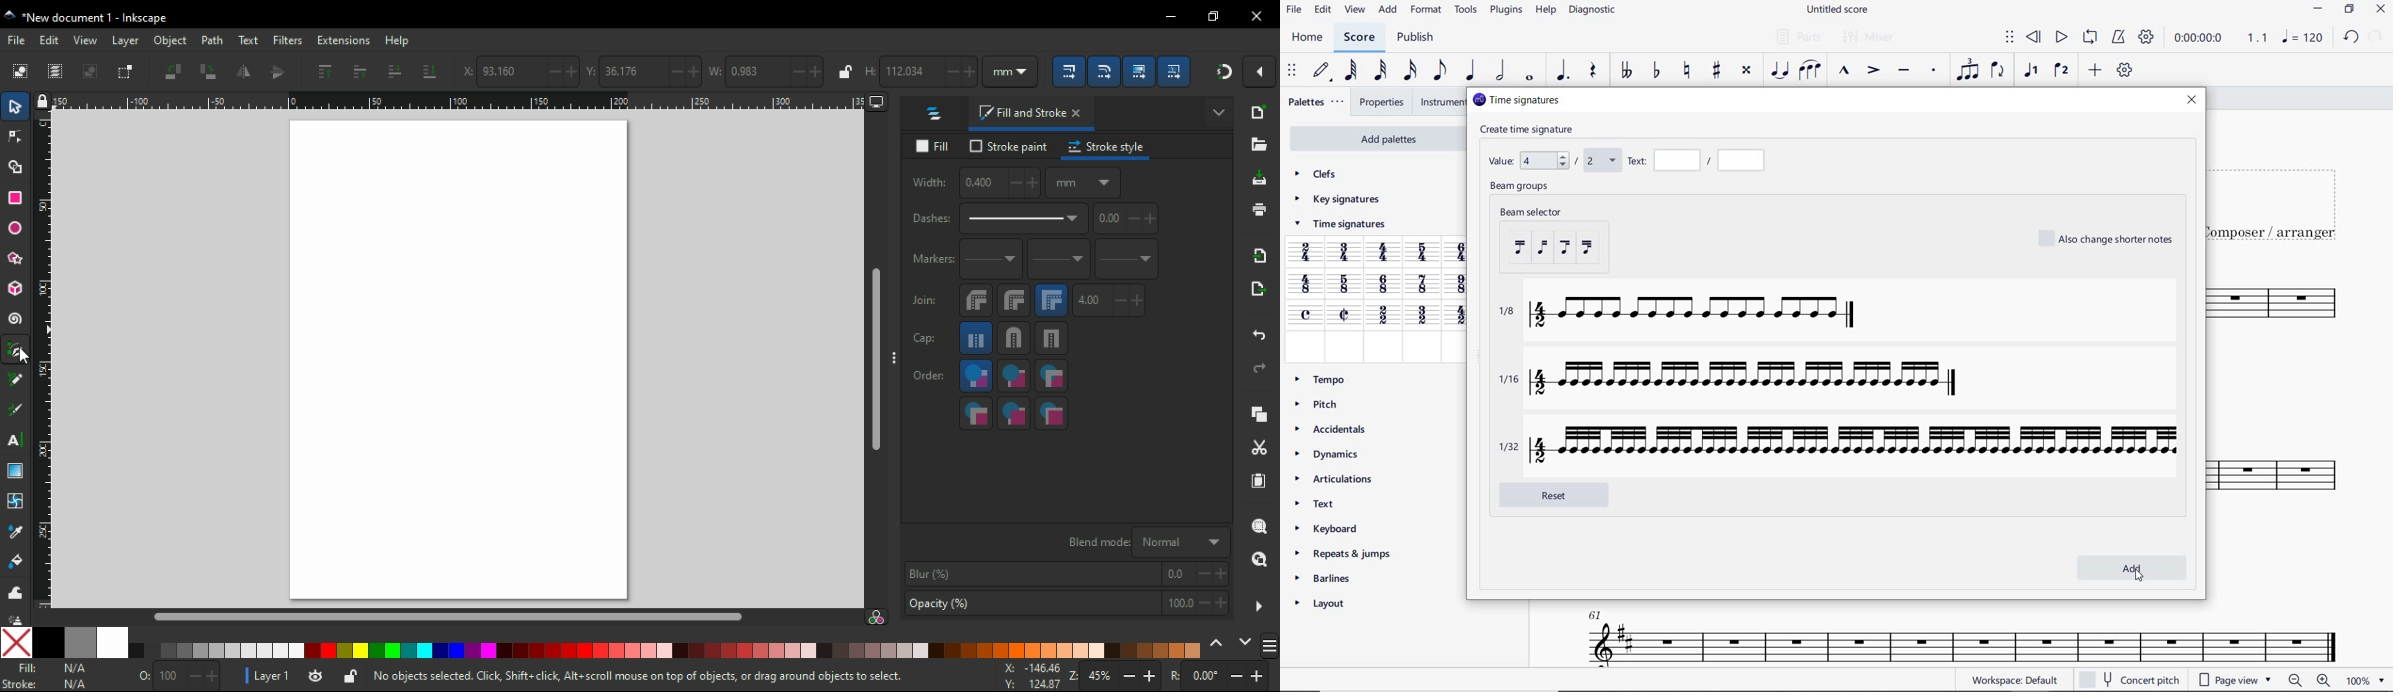 The image size is (2408, 700). Describe the element at coordinates (920, 71) in the screenshot. I see `height of selection` at that location.